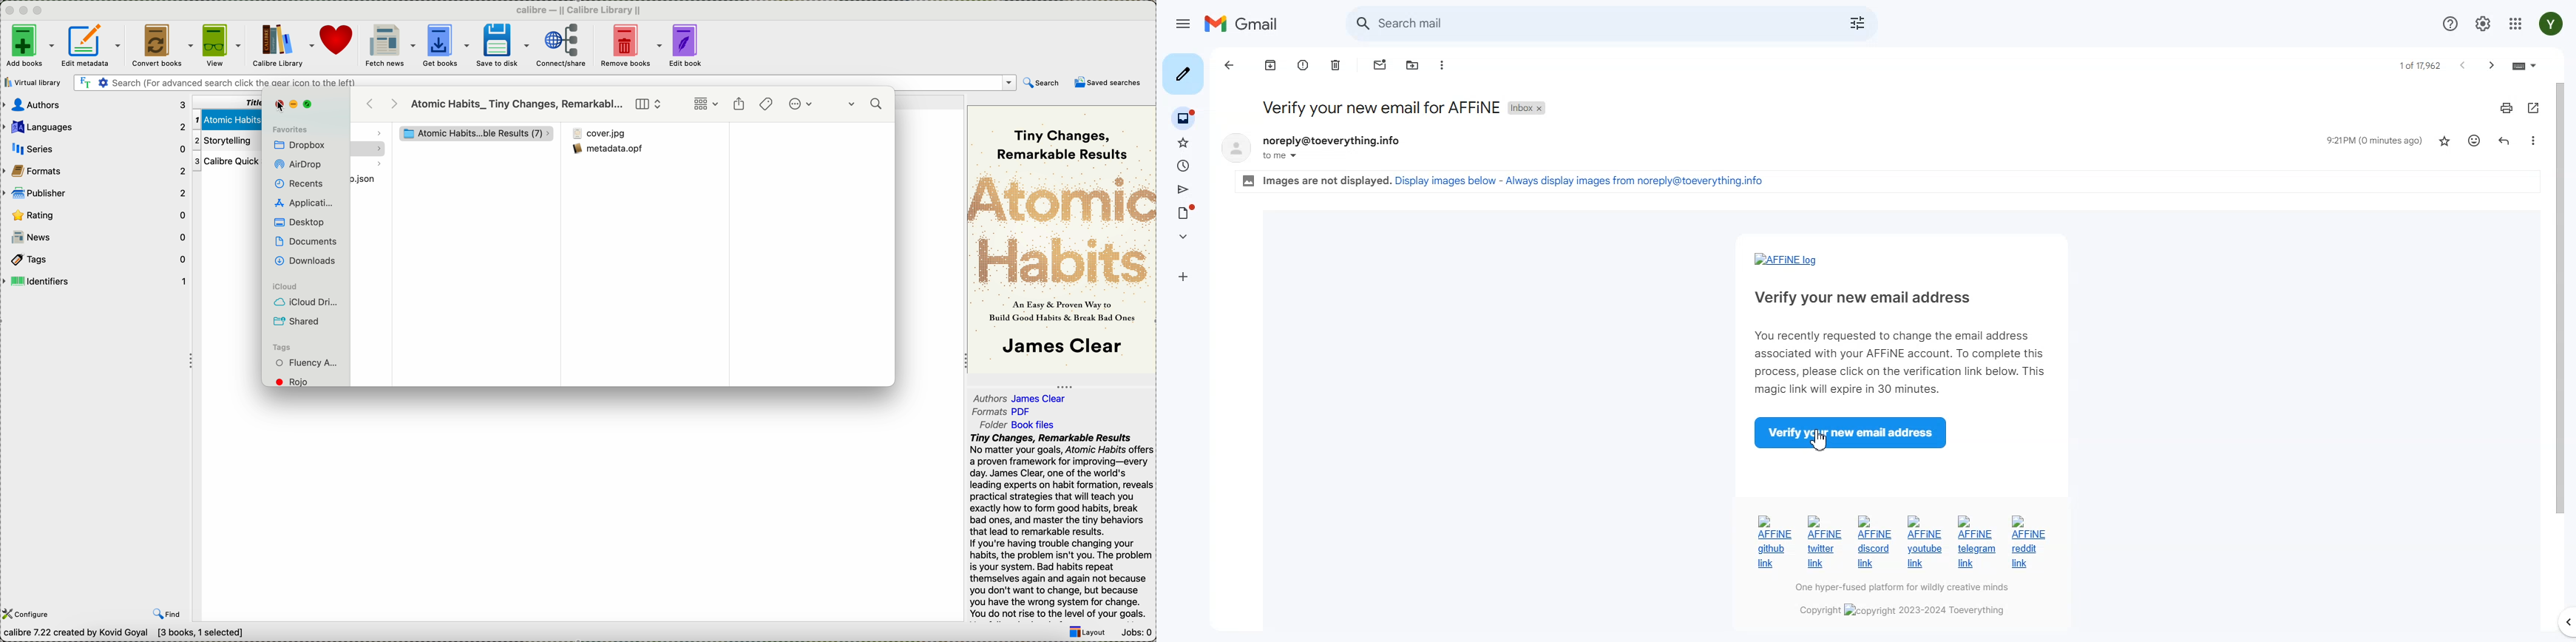  What do you see at coordinates (29, 47) in the screenshot?
I see `add books` at bounding box center [29, 47].